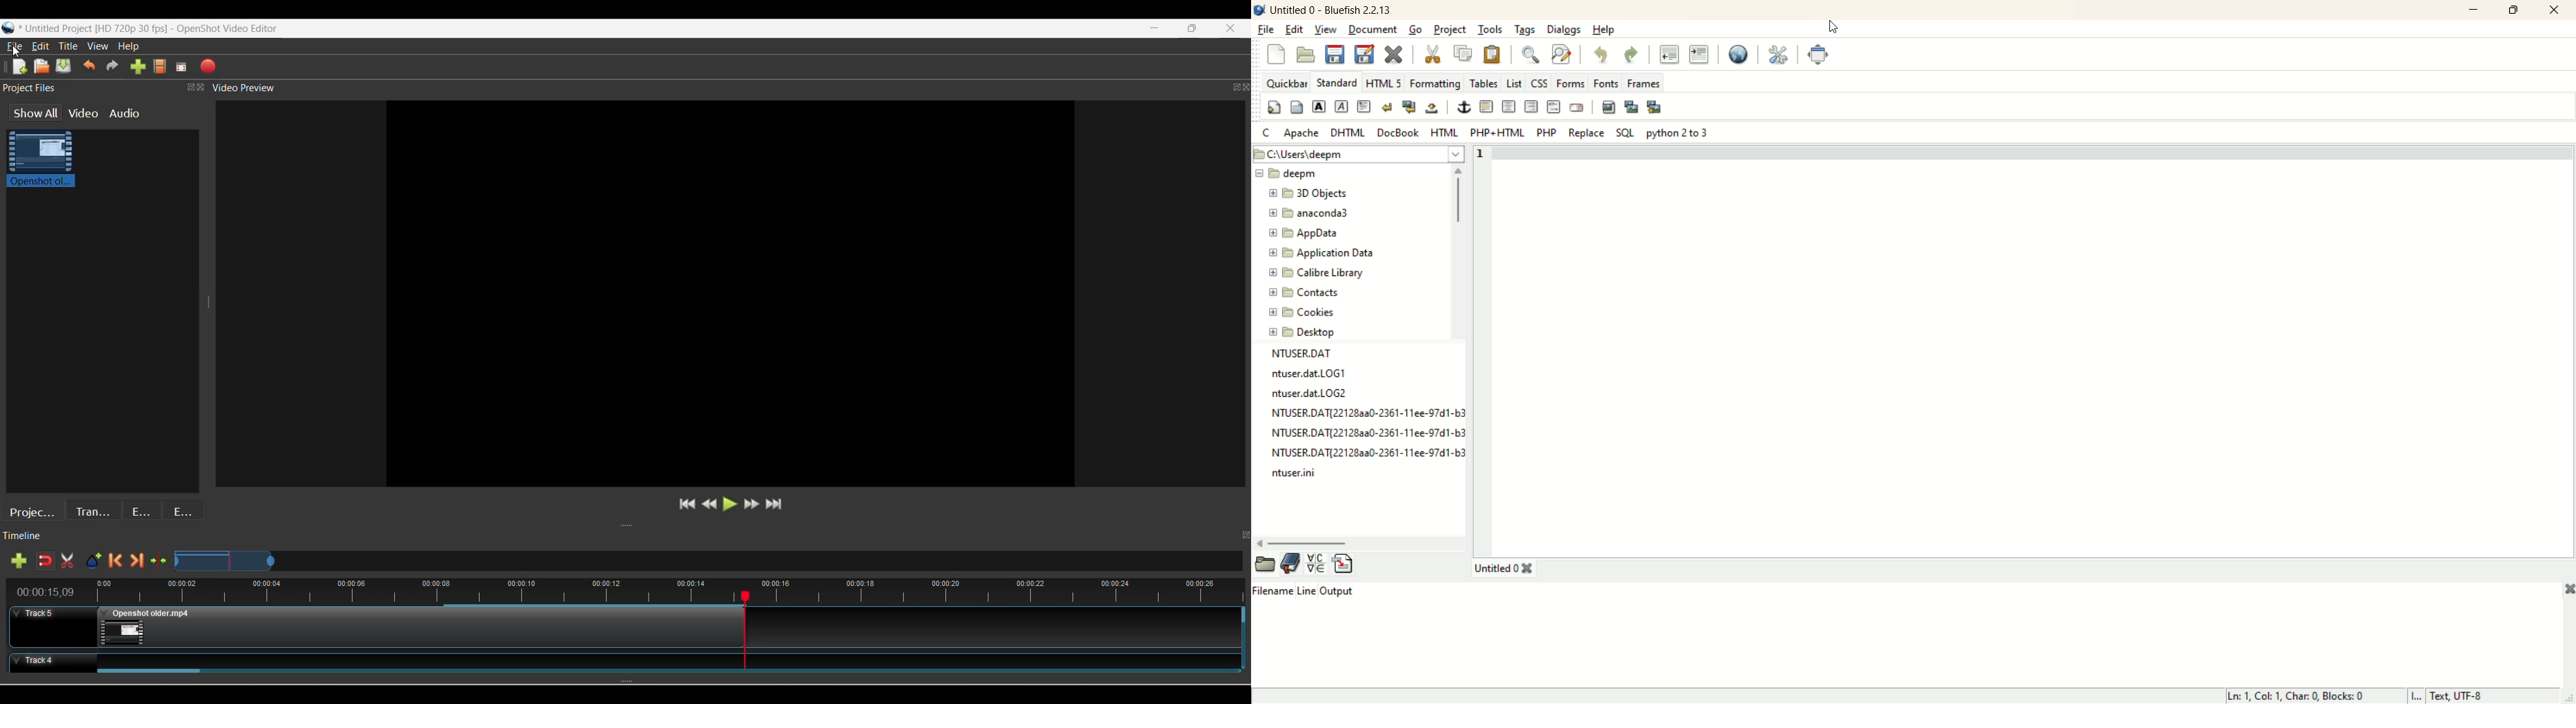 Image resolution: width=2576 pixels, height=728 pixels. Describe the element at coordinates (1300, 333) in the screenshot. I see `desktop` at that location.